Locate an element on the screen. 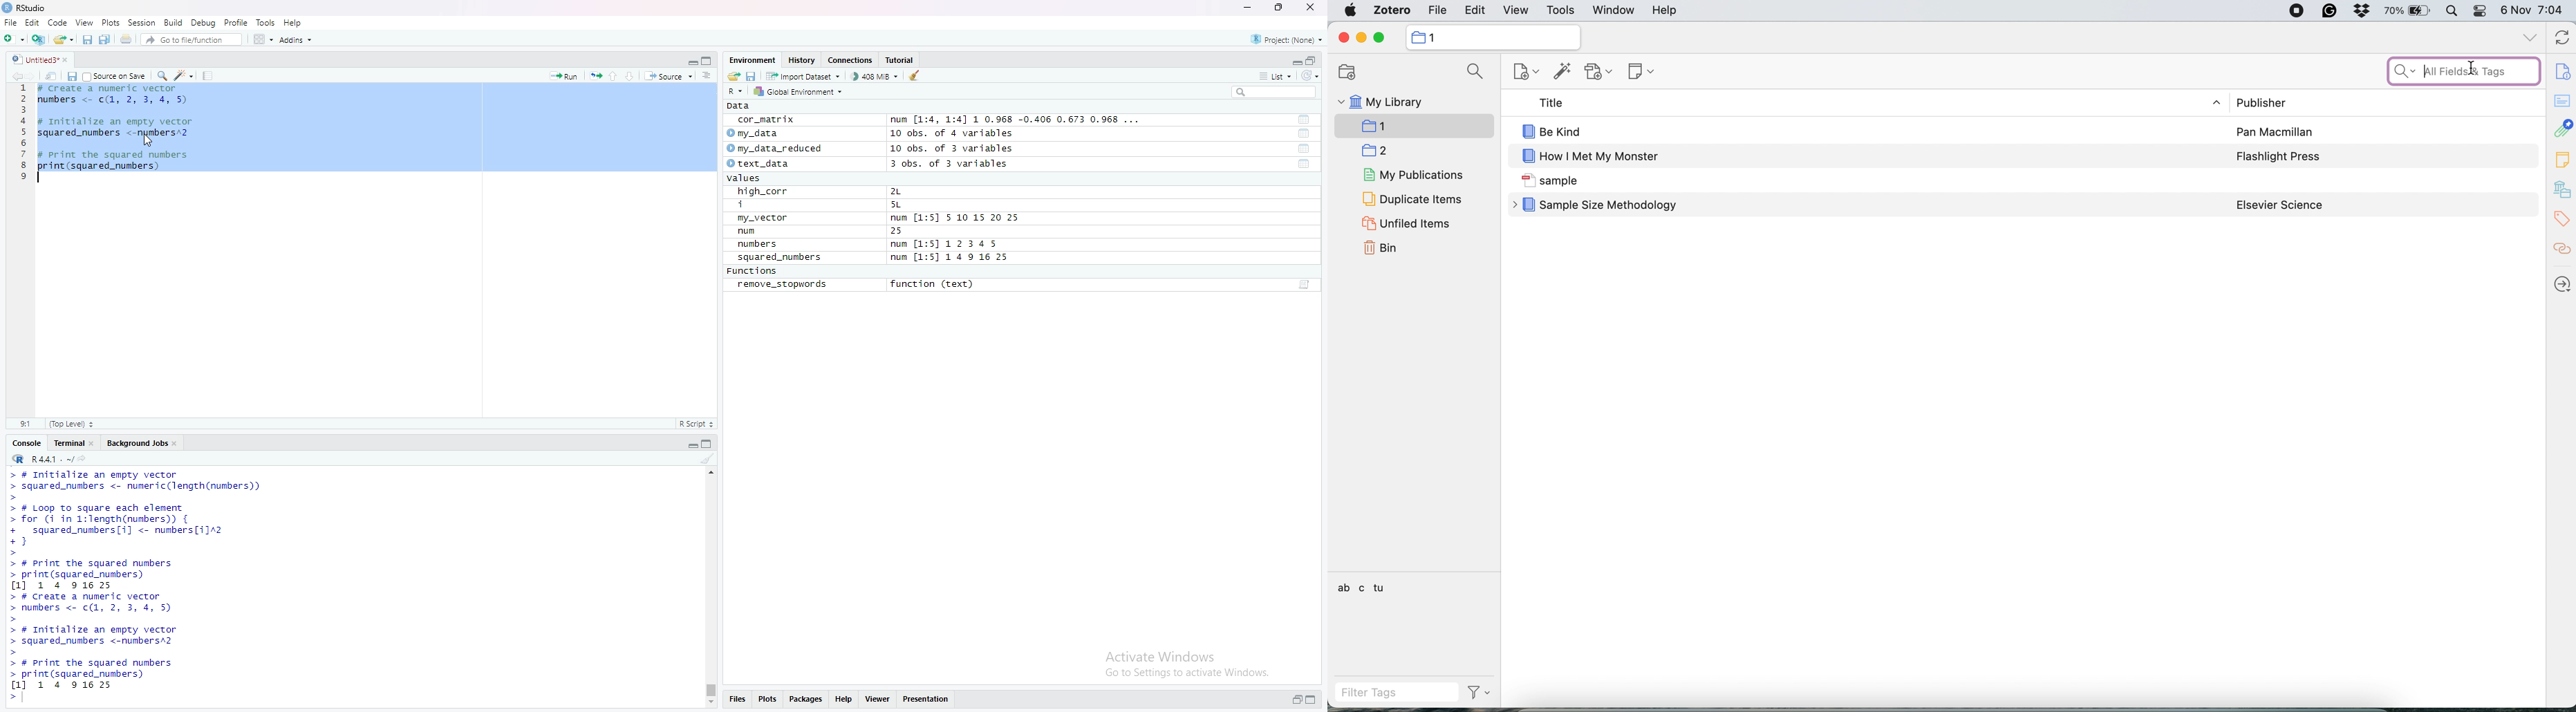 This screenshot has height=728, width=2576. close is located at coordinates (70, 59).